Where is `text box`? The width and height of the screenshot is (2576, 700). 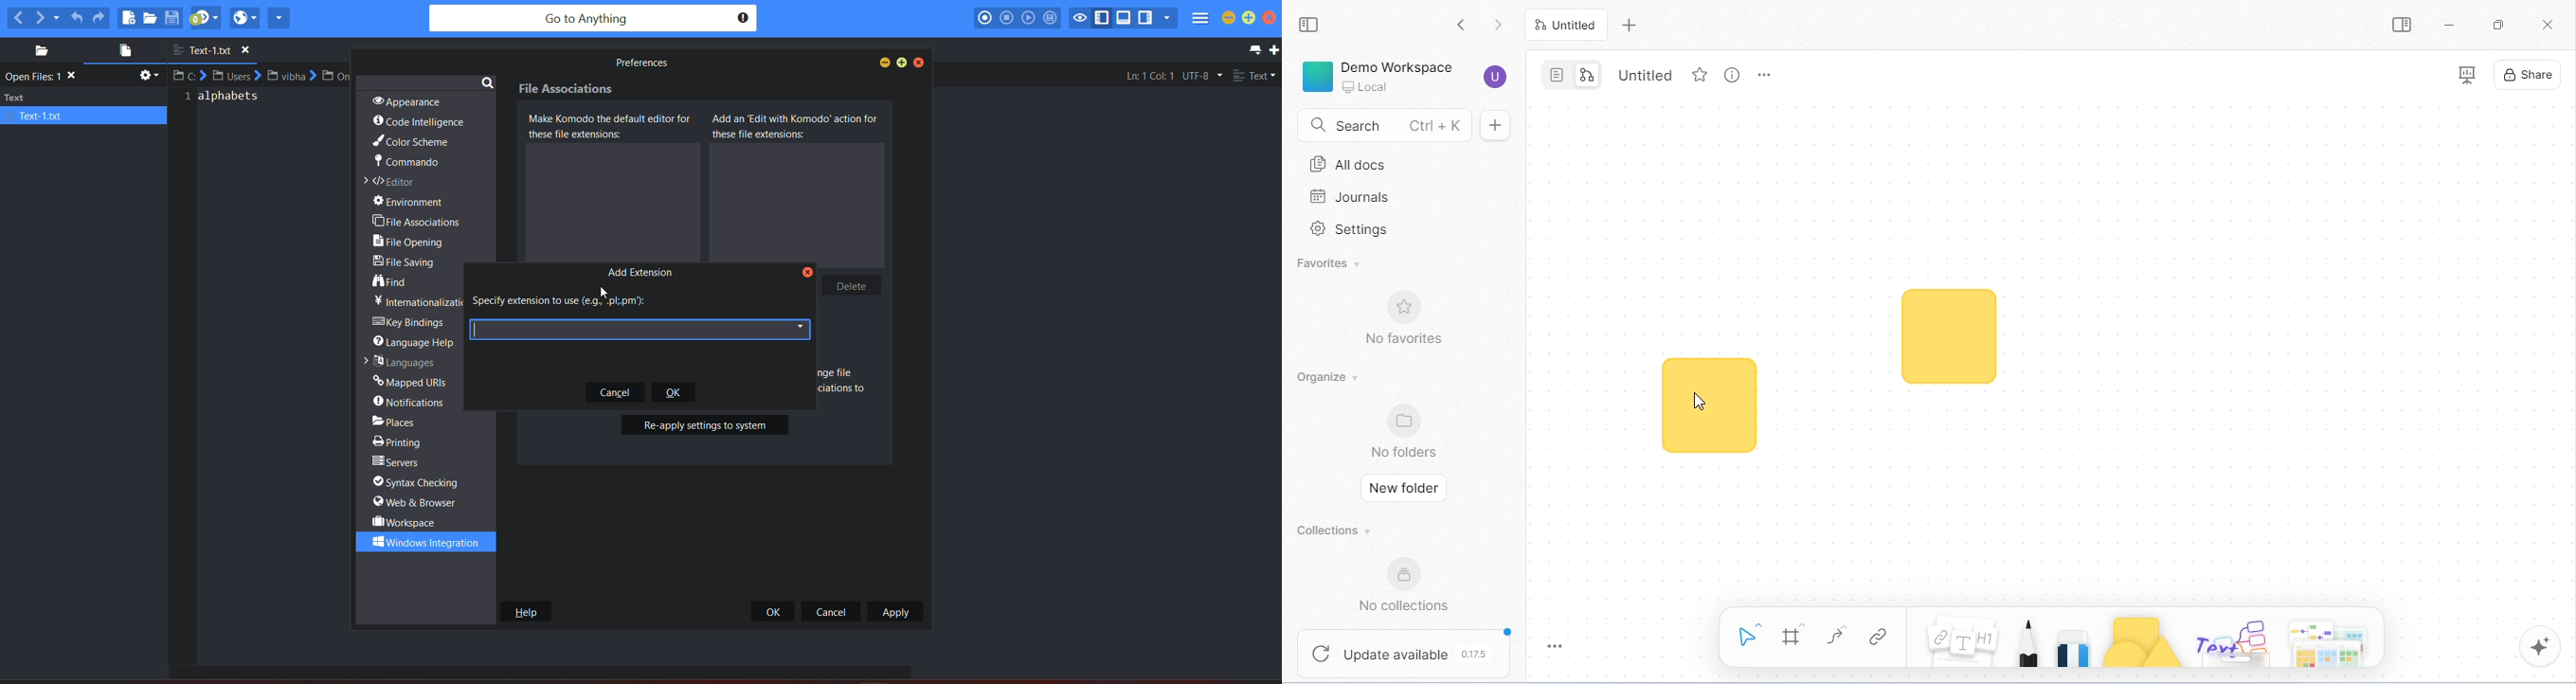 text box is located at coordinates (641, 330).